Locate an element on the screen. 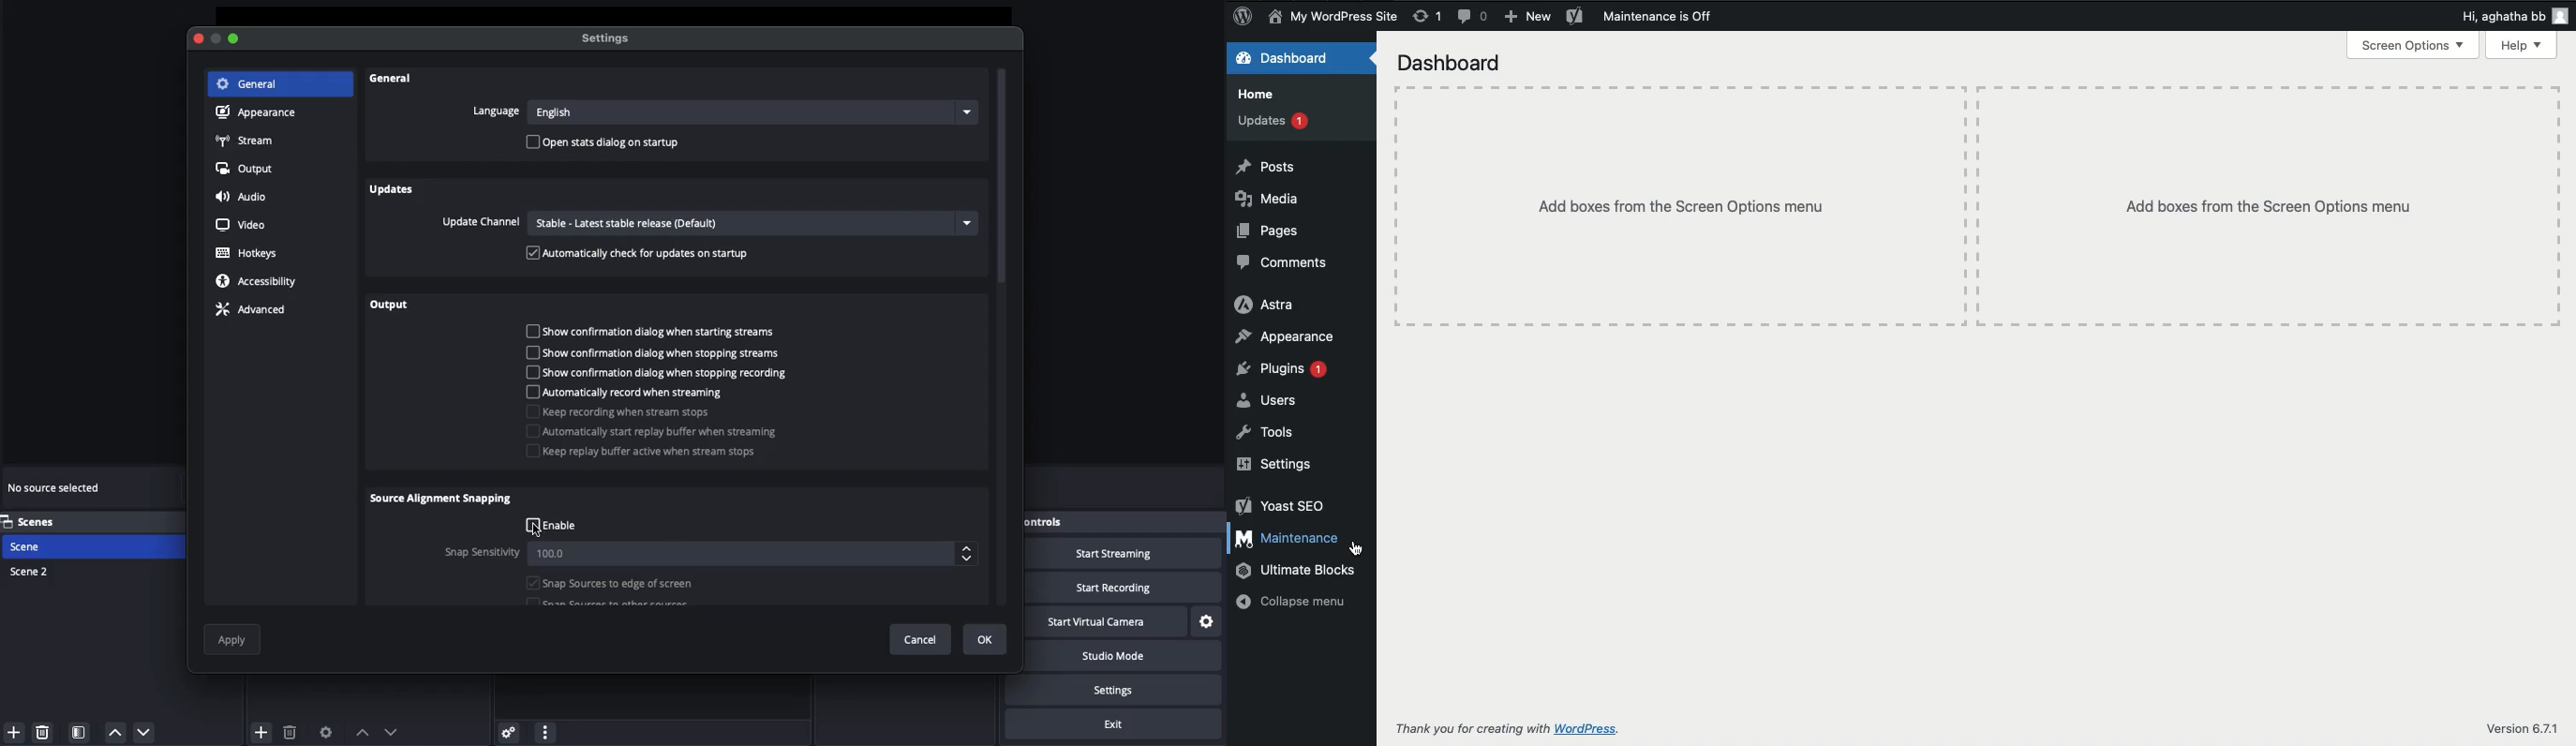  Settings is located at coordinates (1208, 620).